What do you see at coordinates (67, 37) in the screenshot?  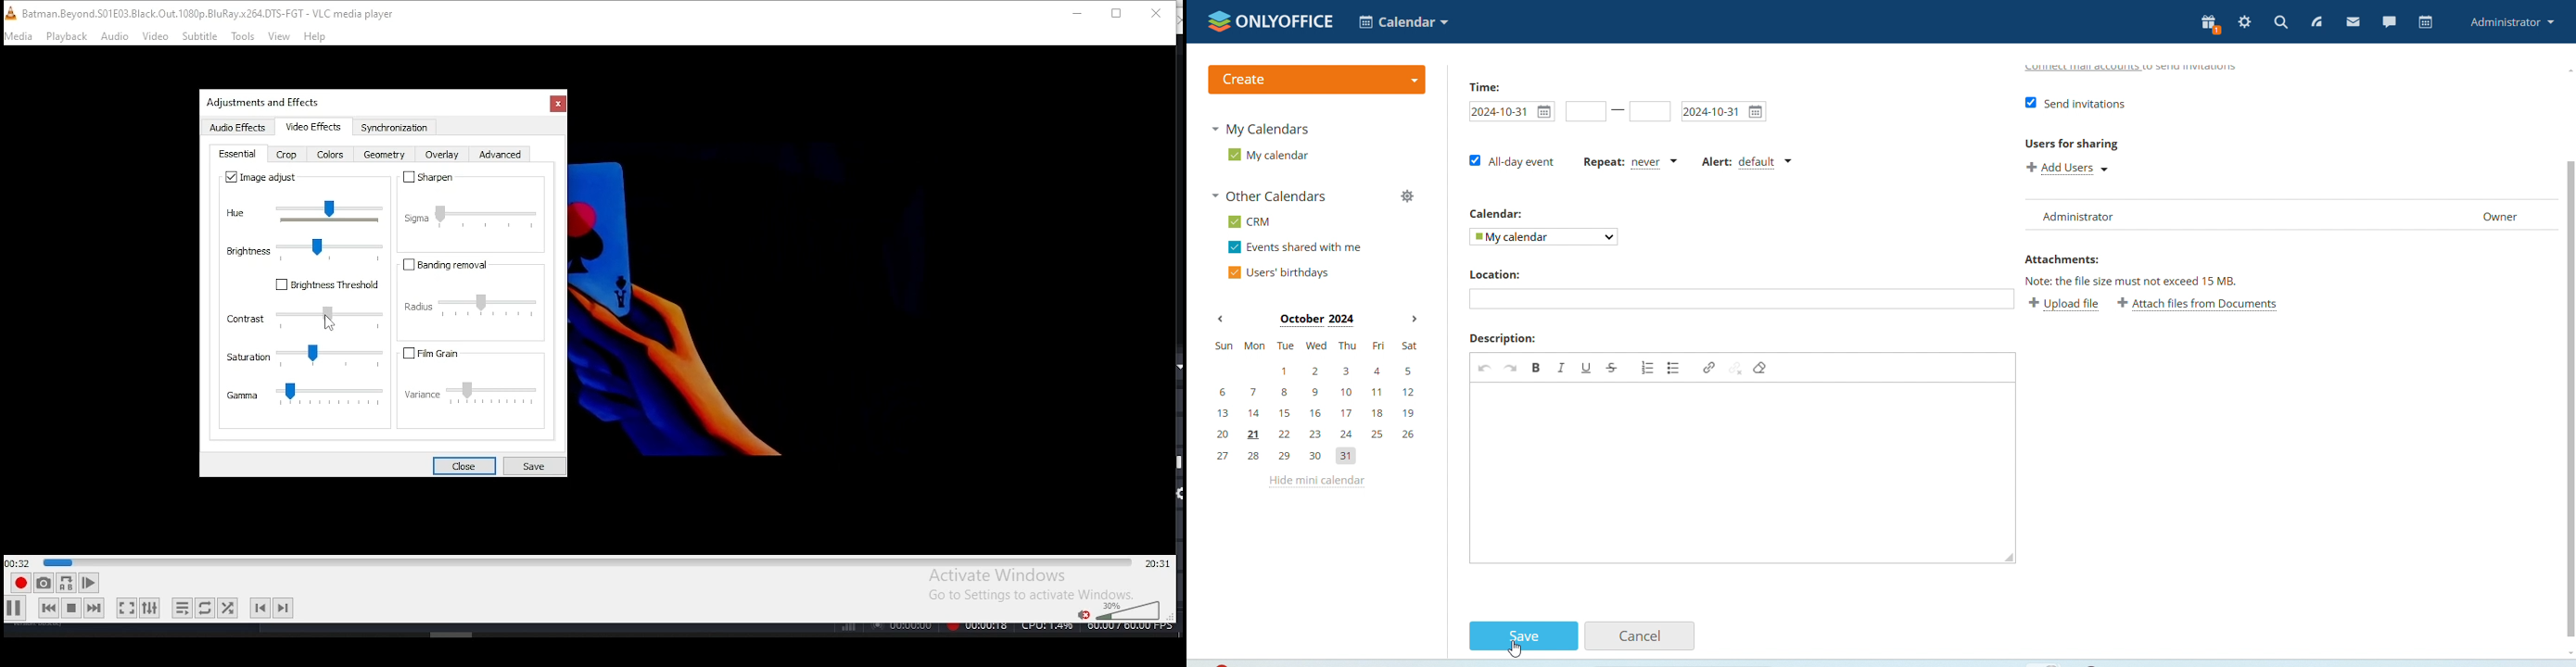 I see `playback` at bounding box center [67, 37].